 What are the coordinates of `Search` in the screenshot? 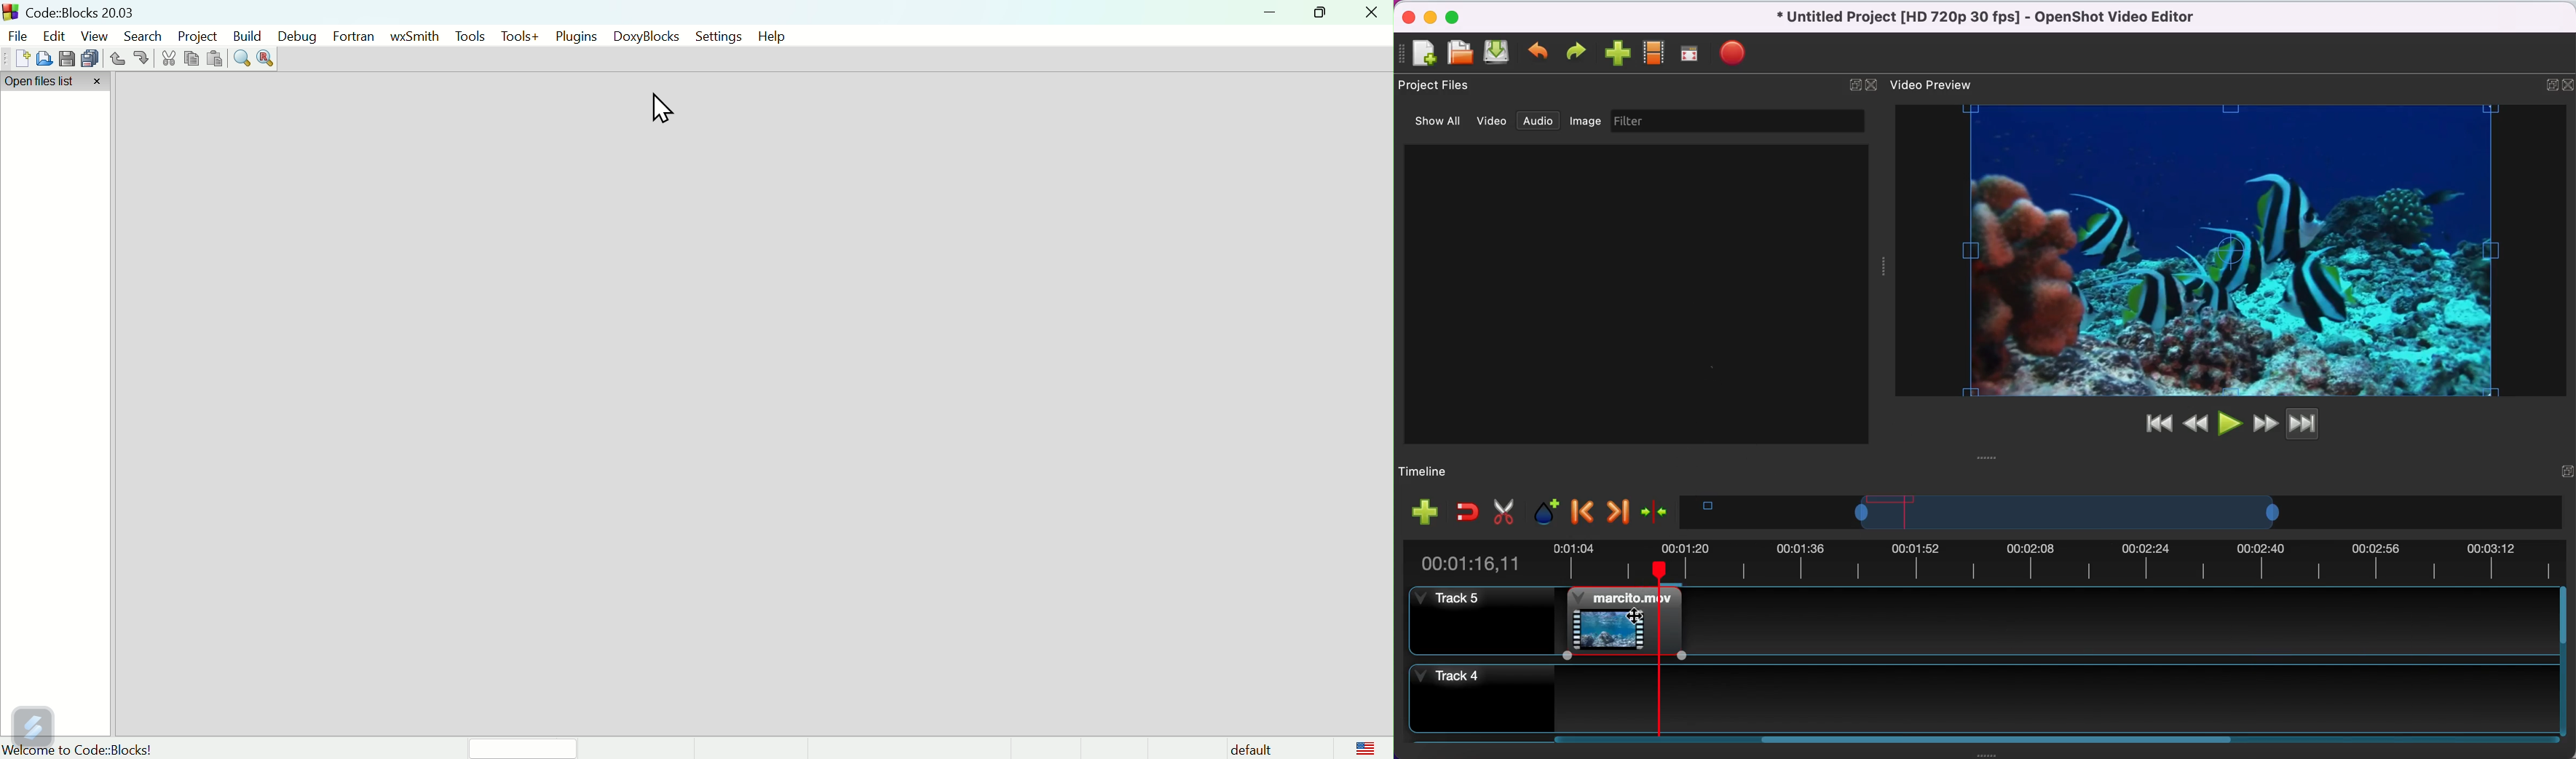 It's located at (147, 36).